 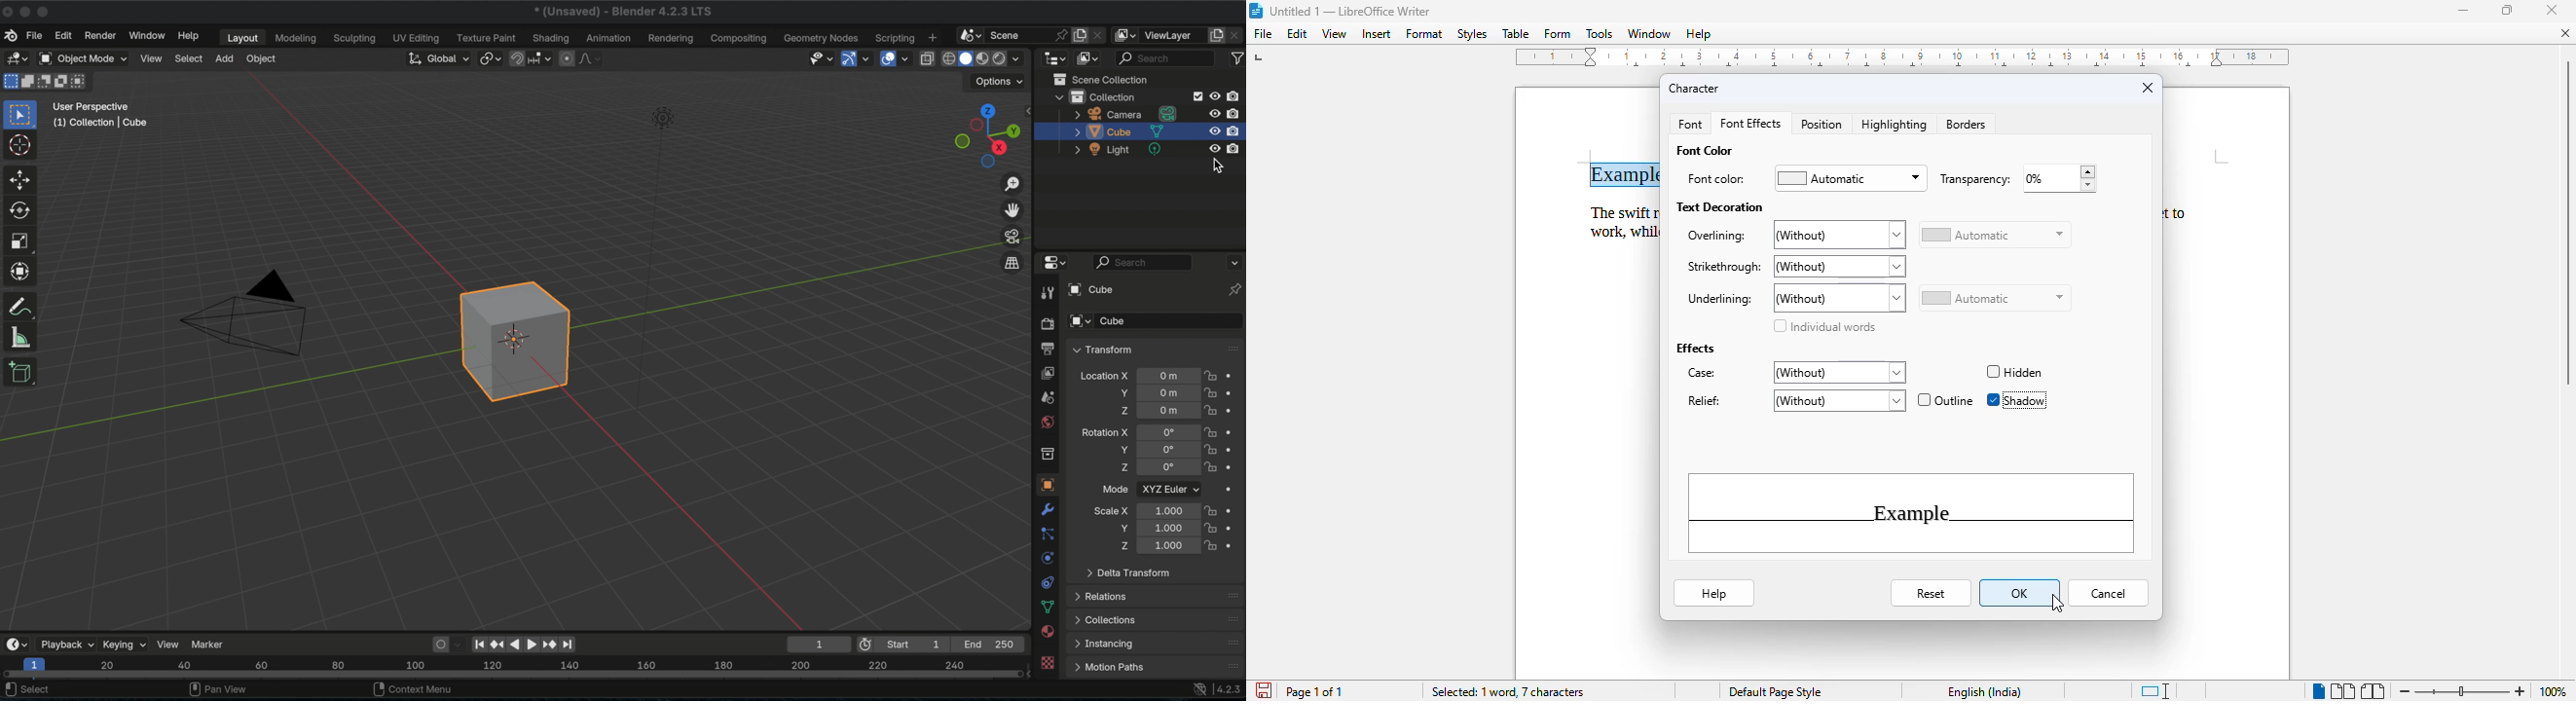 What do you see at coordinates (2405, 691) in the screenshot?
I see `zoom out` at bounding box center [2405, 691].